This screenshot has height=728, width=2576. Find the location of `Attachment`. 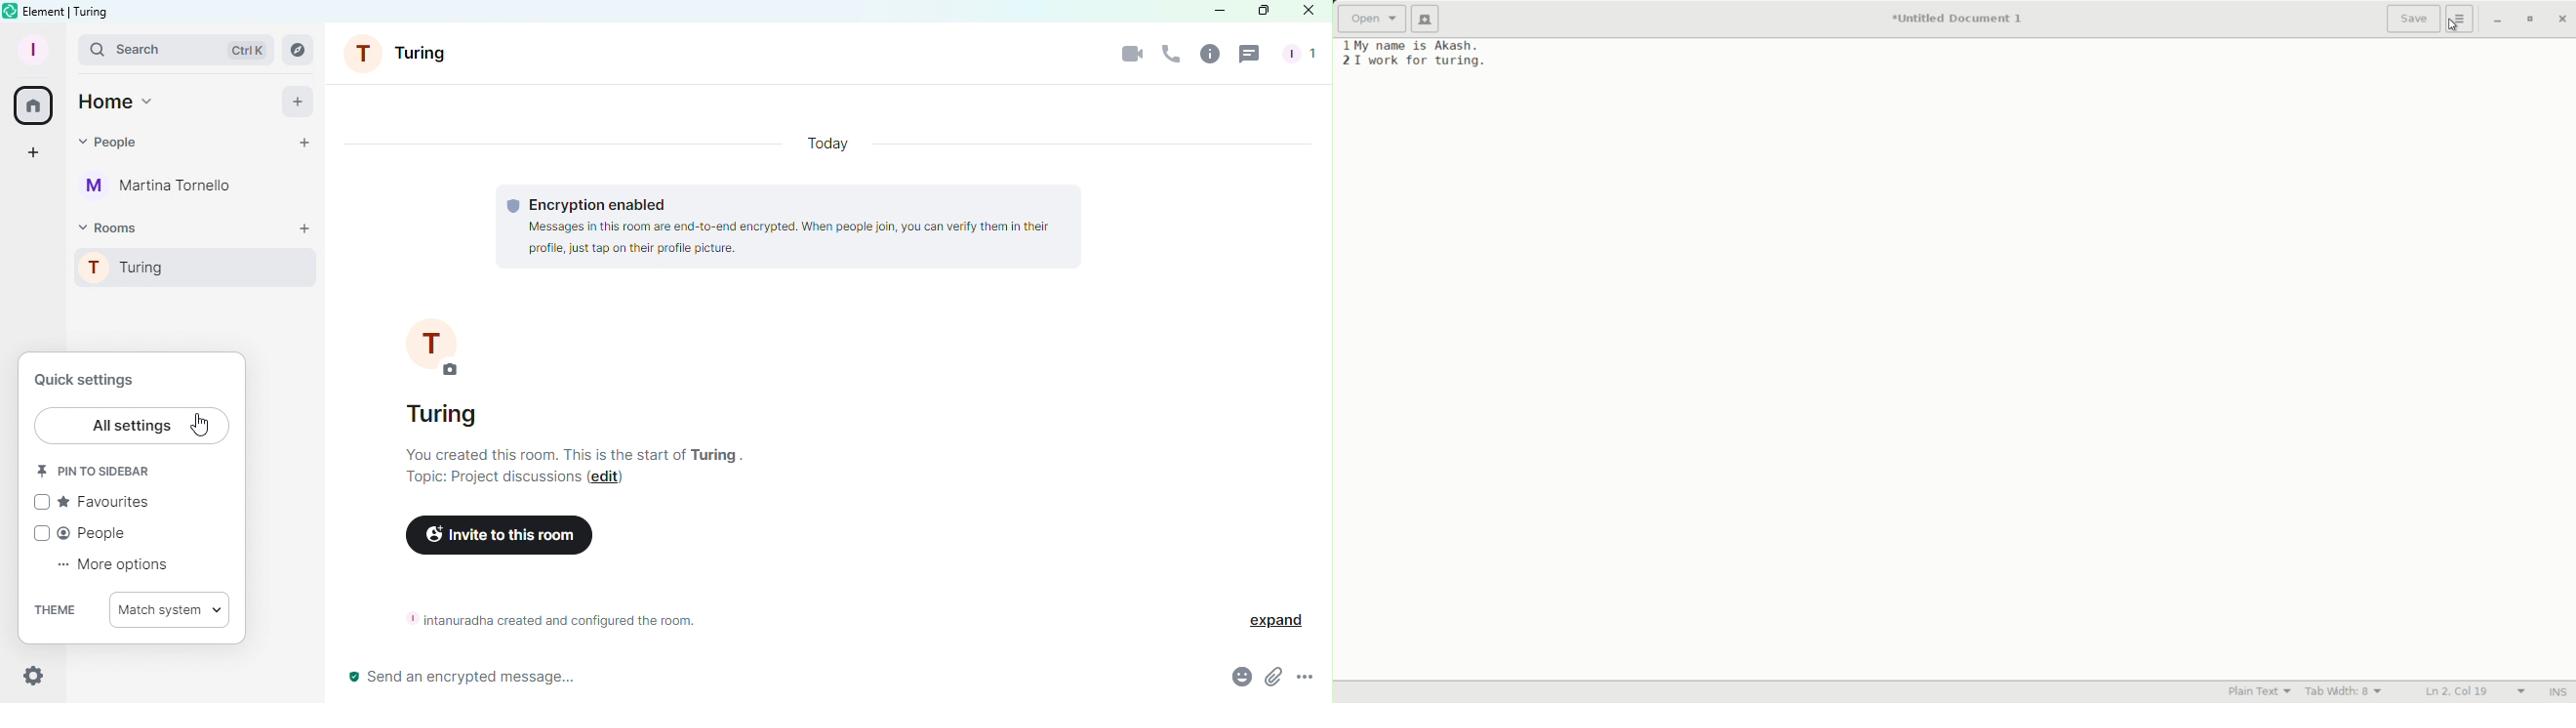

Attachment is located at coordinates (1273, 679).